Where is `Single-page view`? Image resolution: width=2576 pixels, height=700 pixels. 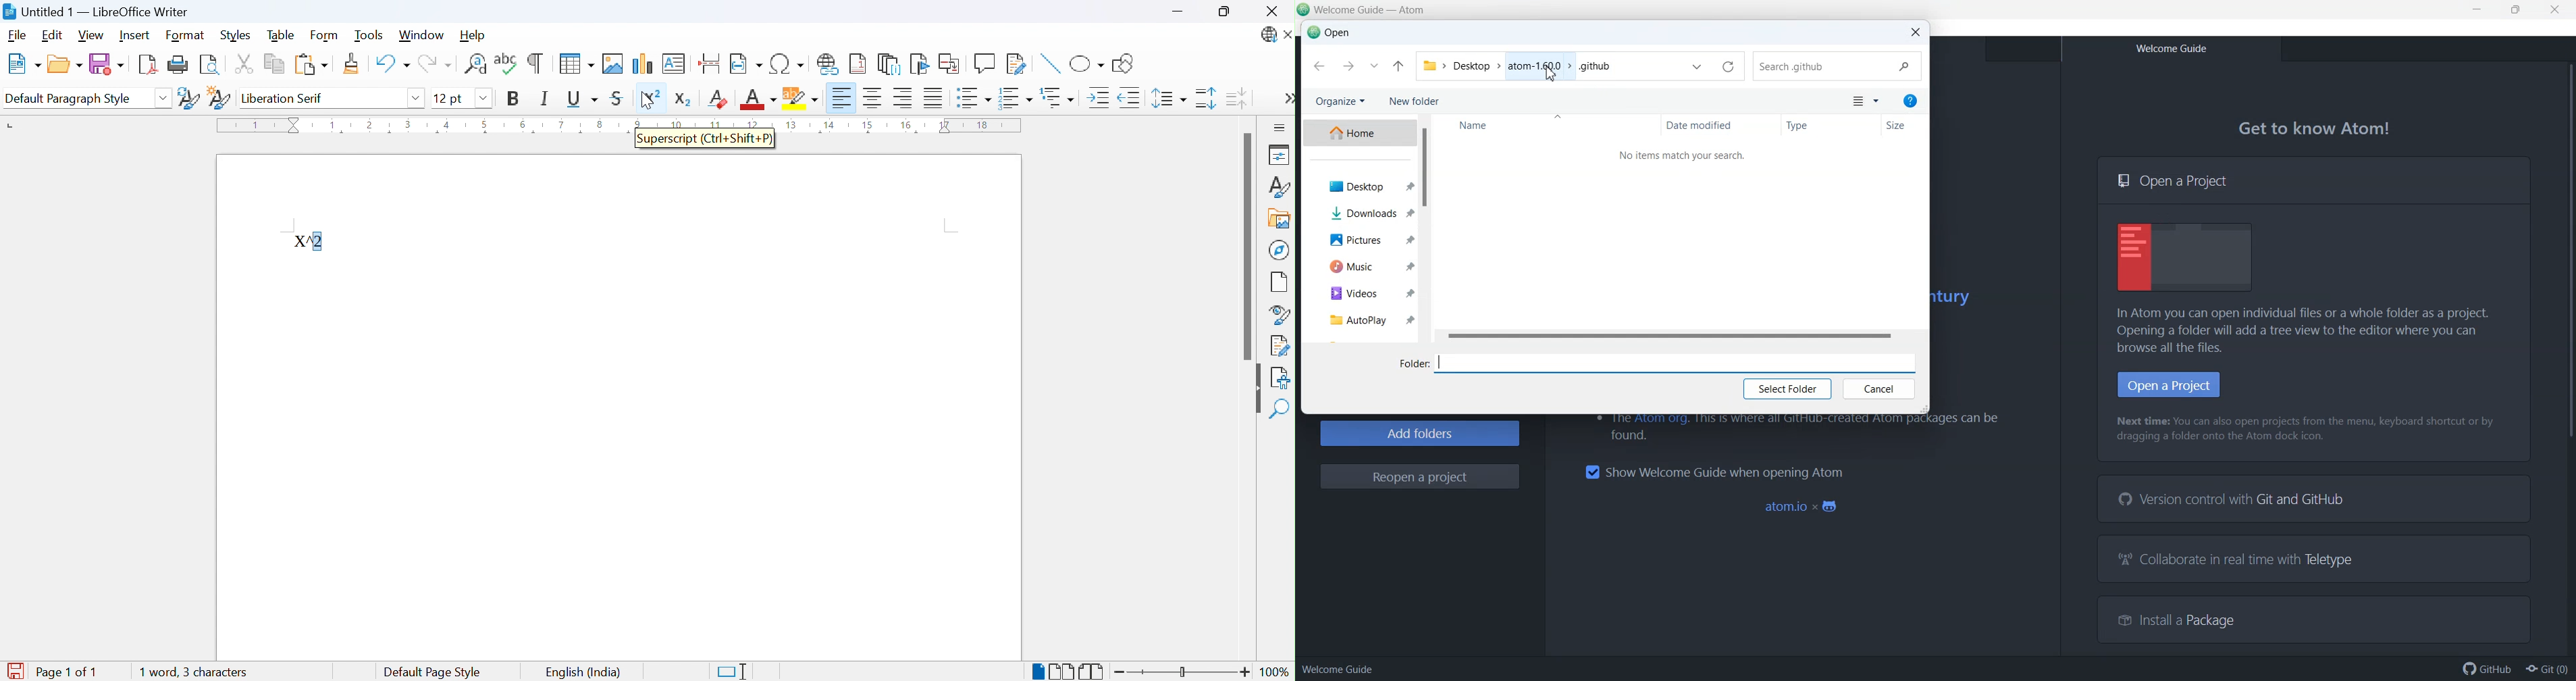
Single-page view is located at coordinates (1041, 673).